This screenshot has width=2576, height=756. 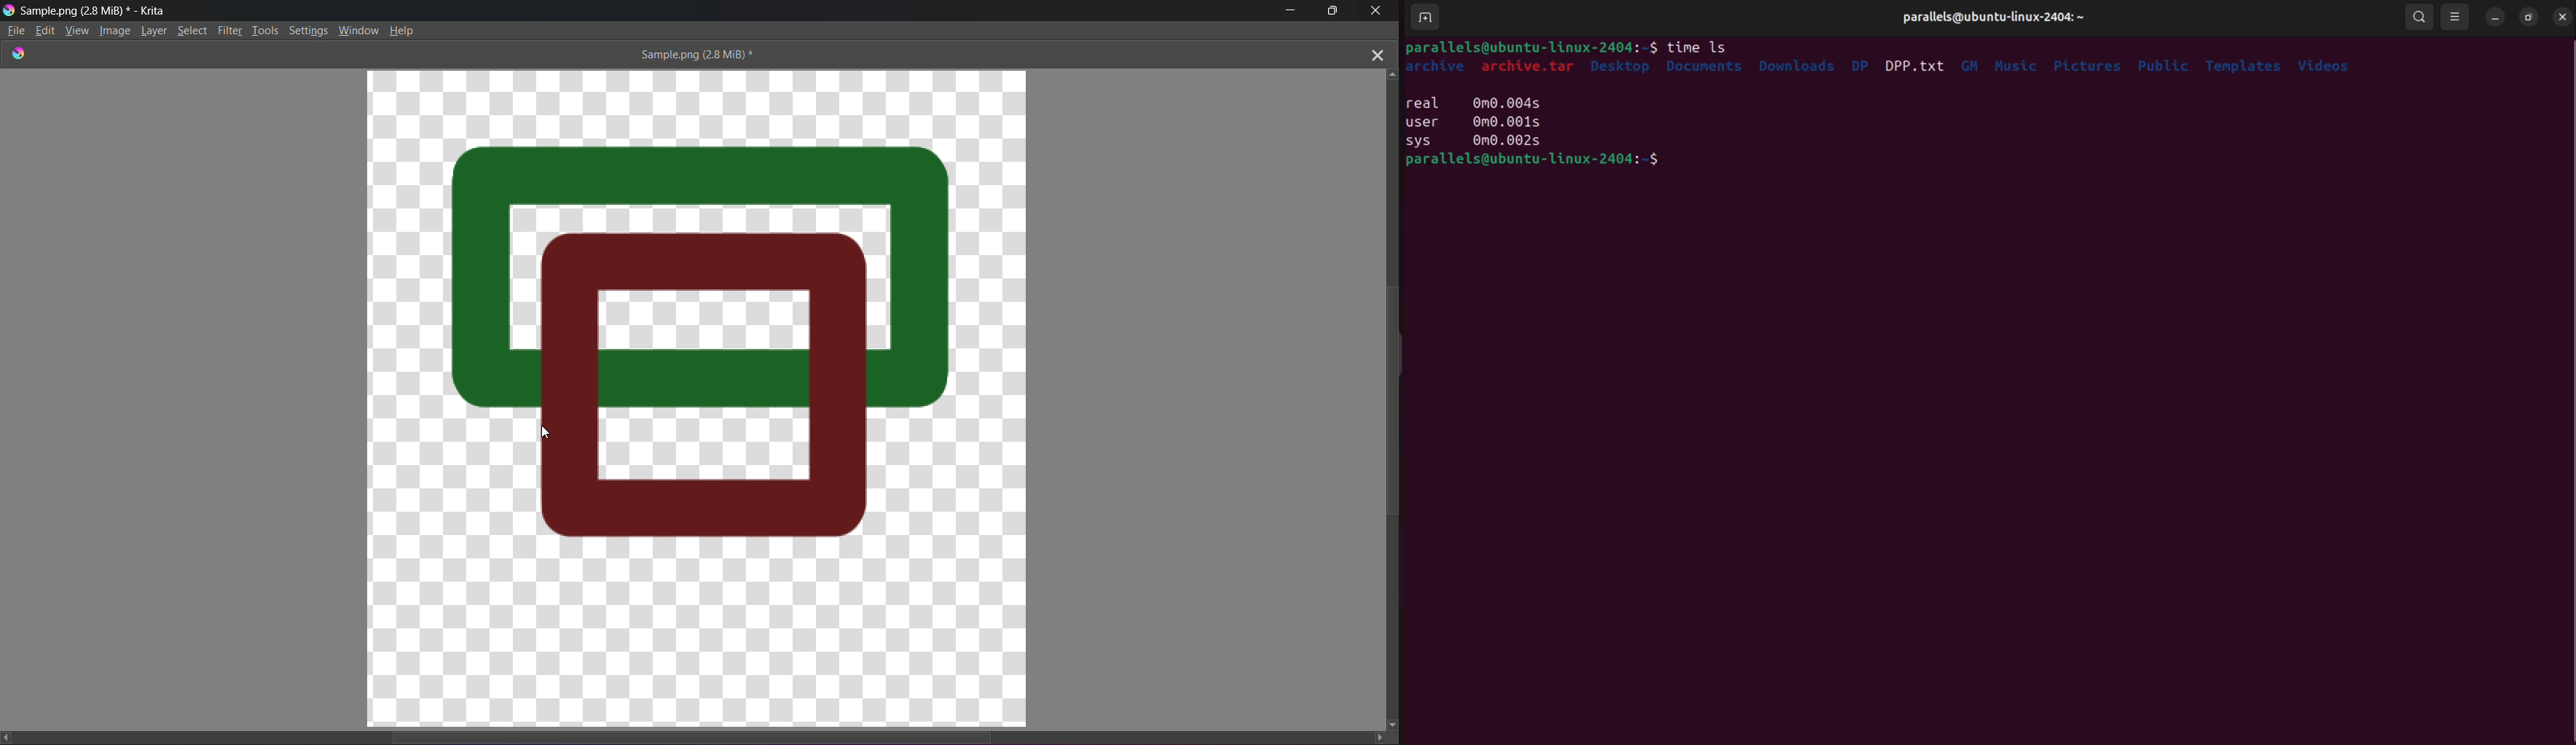 I want to click on Scroll left, so click(x=9, y=737).